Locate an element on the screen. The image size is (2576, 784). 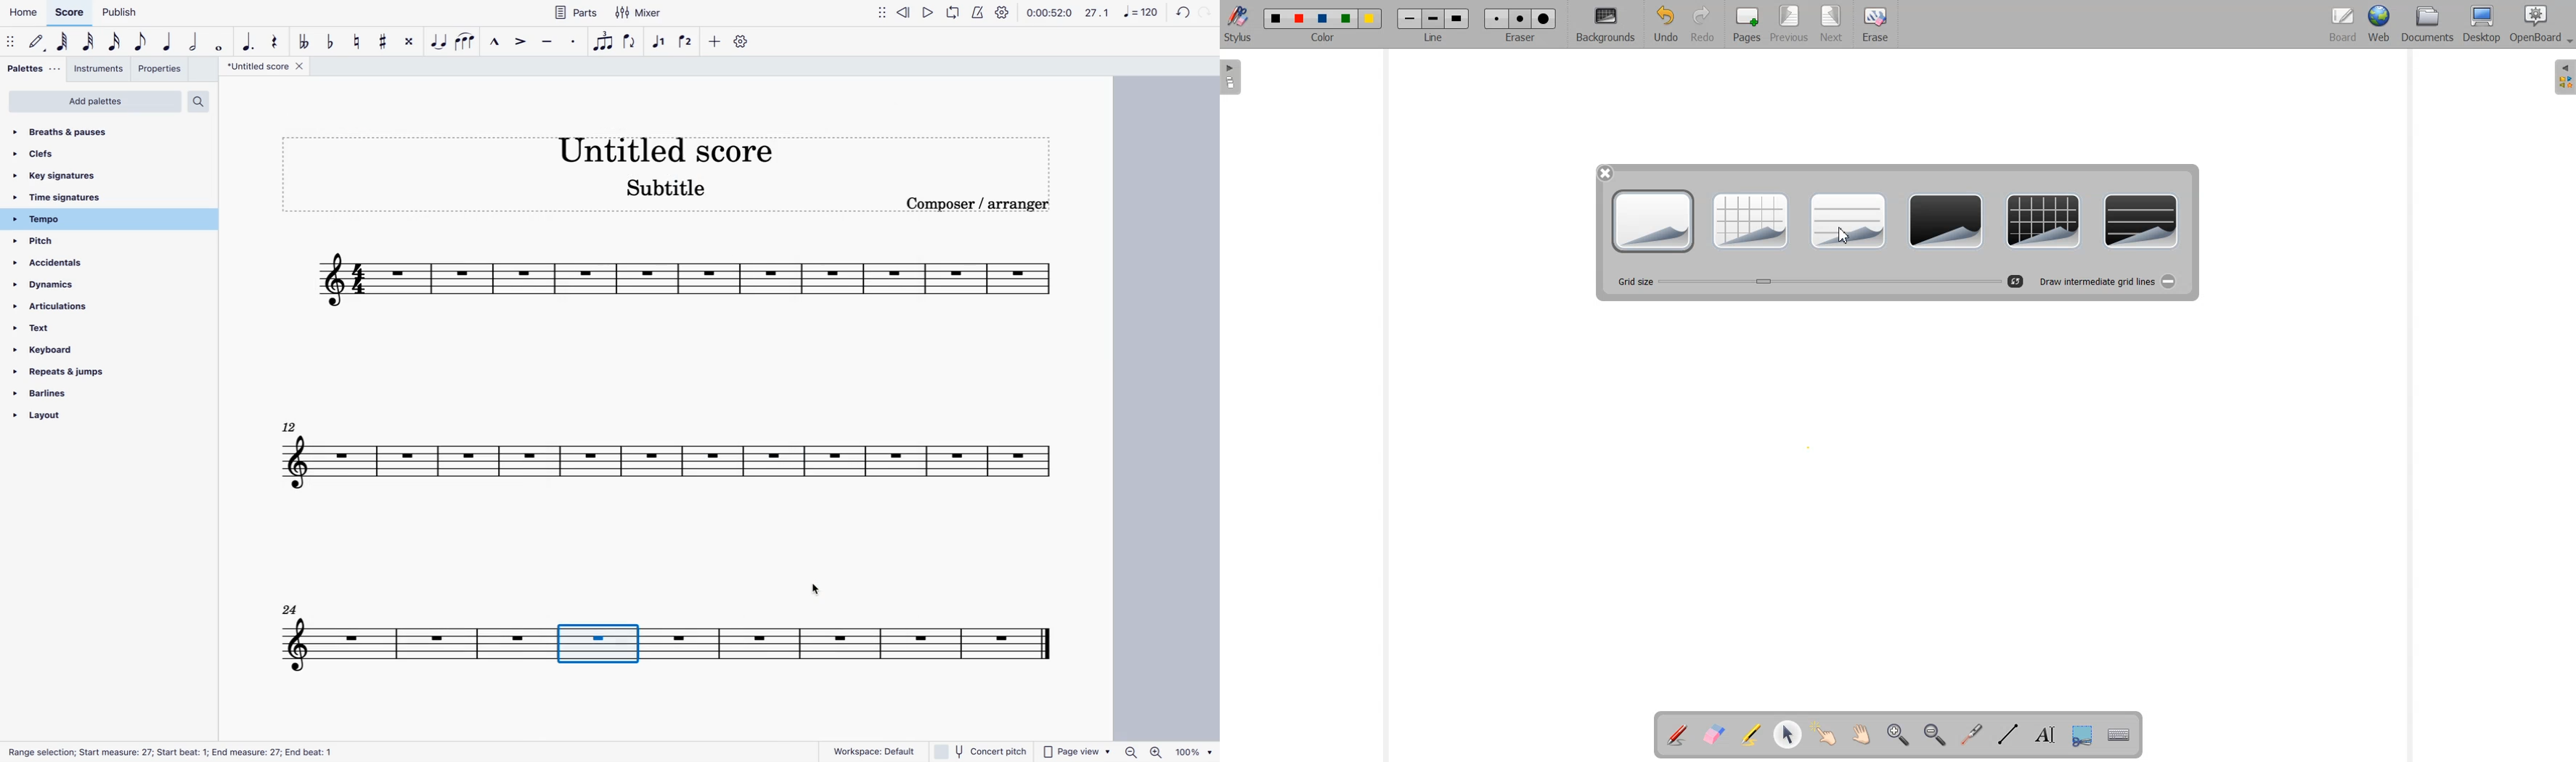
rest is located at coordinates (277, 42).